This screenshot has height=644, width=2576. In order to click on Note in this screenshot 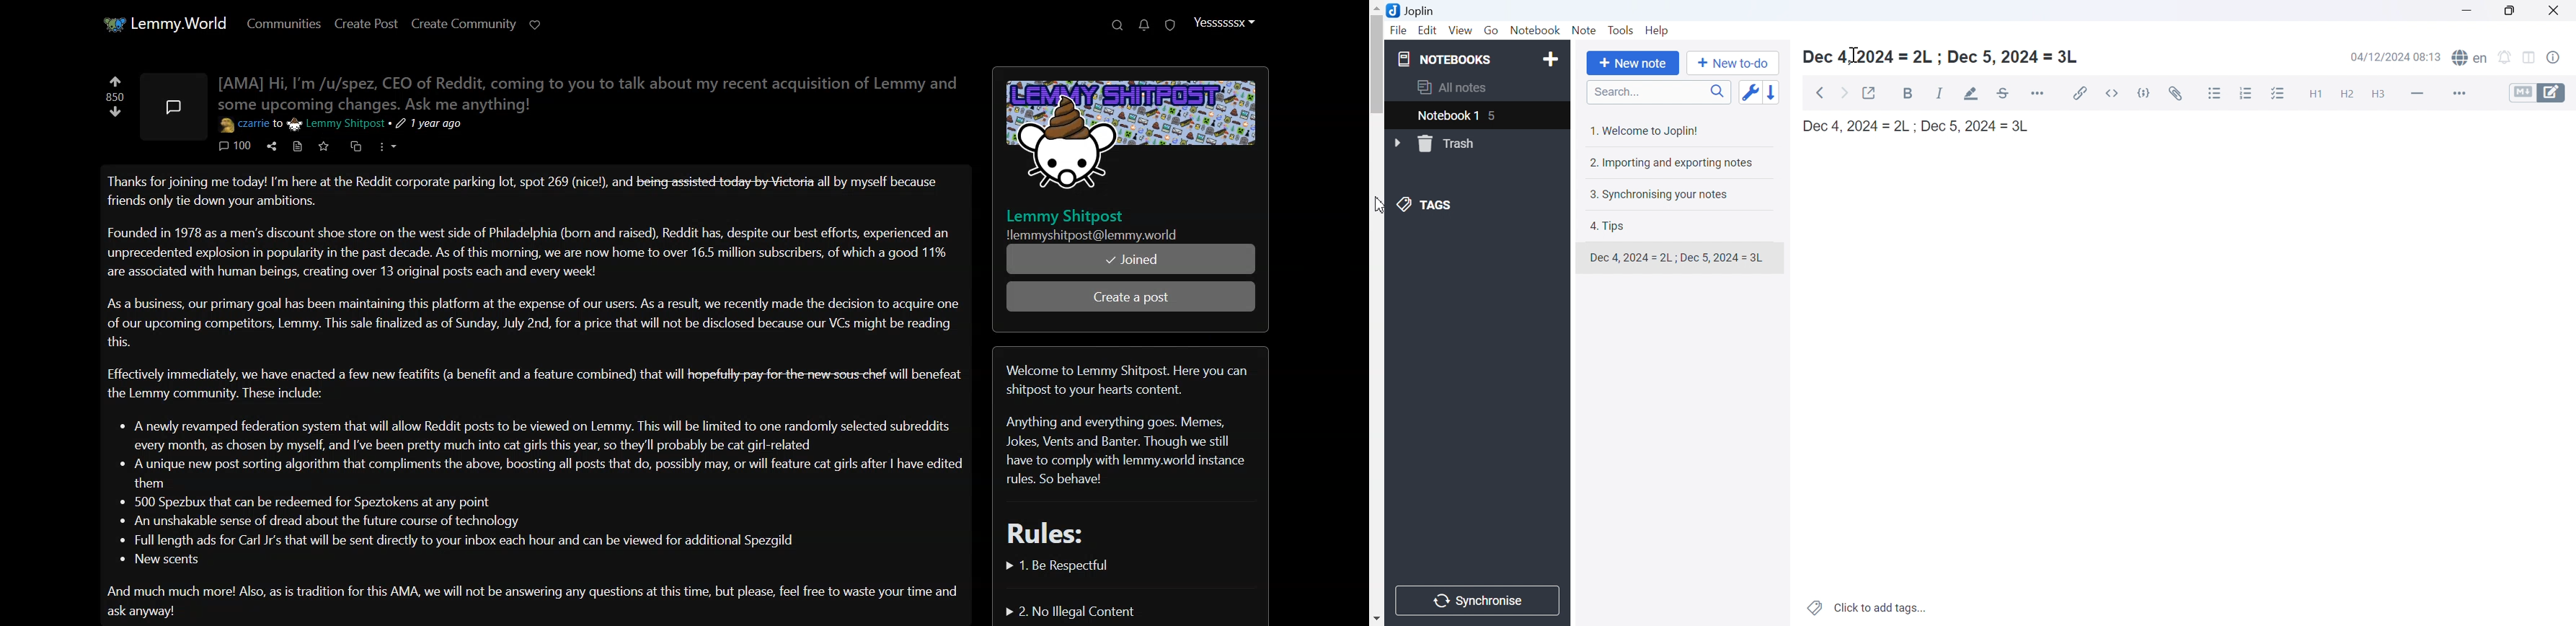, I will do `click(1585, 31)`.